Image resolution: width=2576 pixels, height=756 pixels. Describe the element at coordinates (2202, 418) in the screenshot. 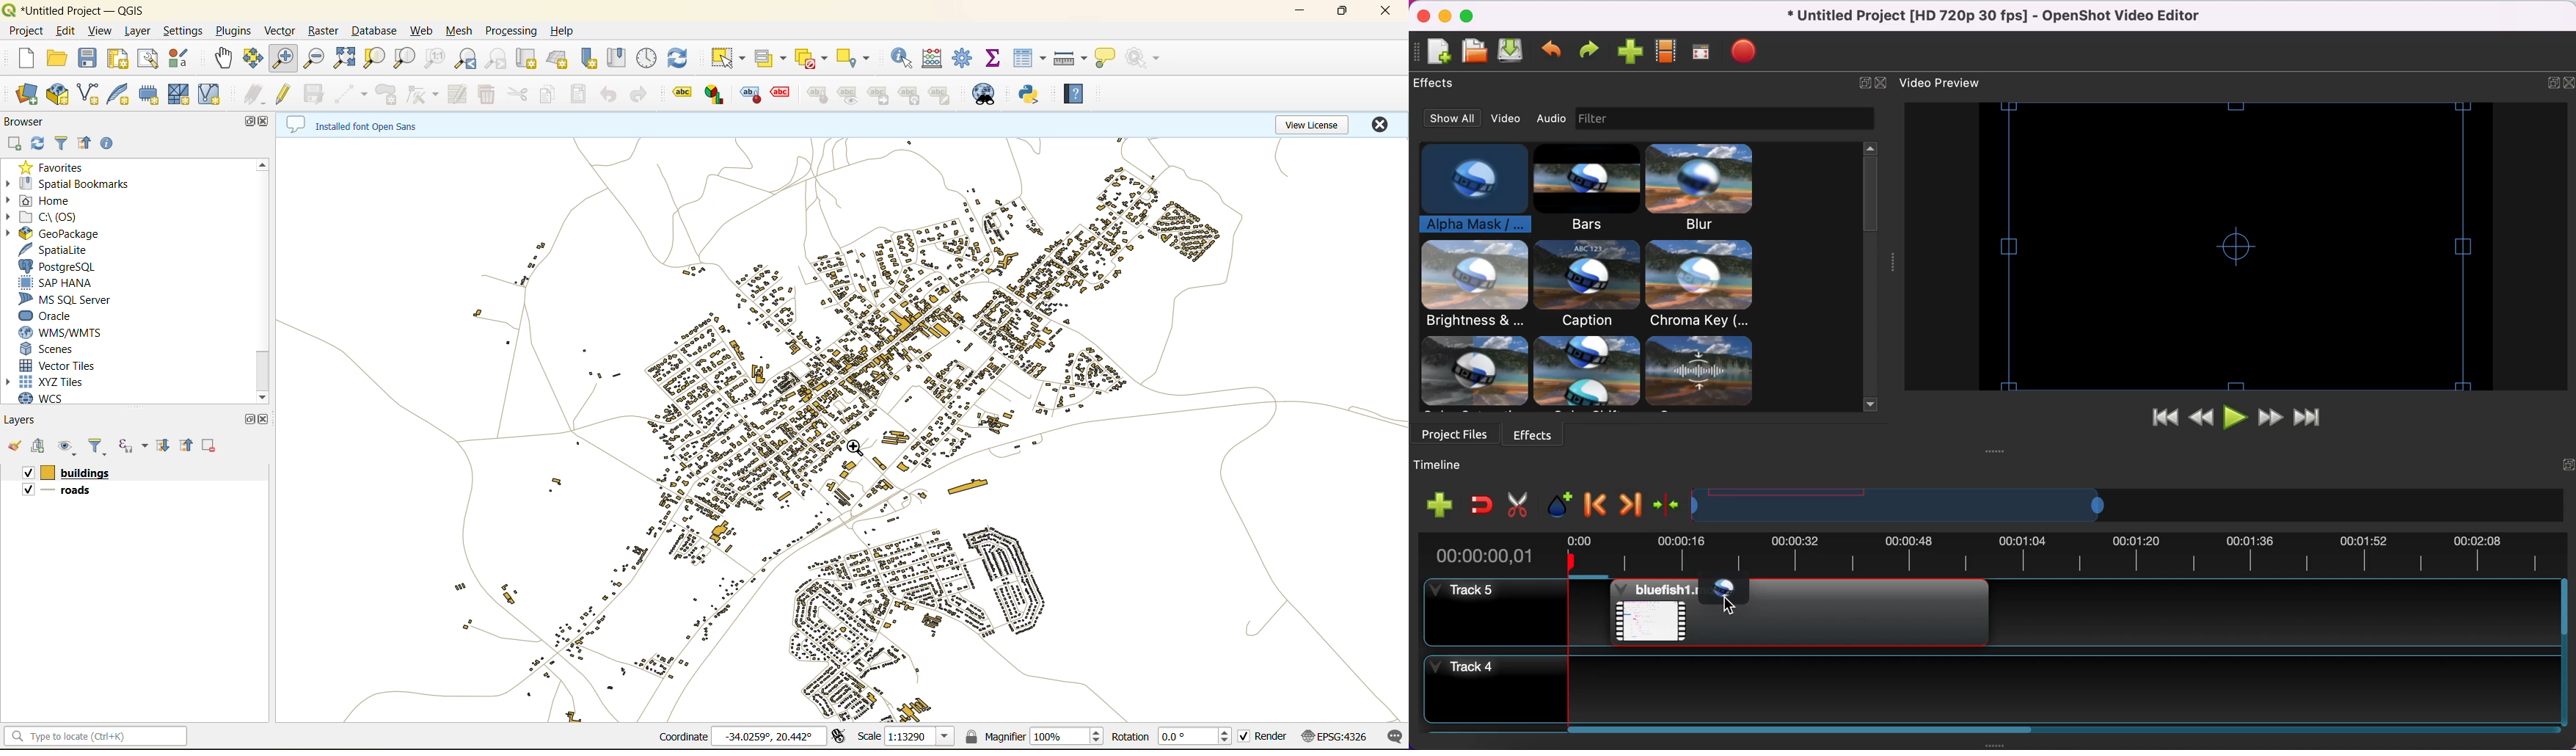

I see `rewind` at that location.